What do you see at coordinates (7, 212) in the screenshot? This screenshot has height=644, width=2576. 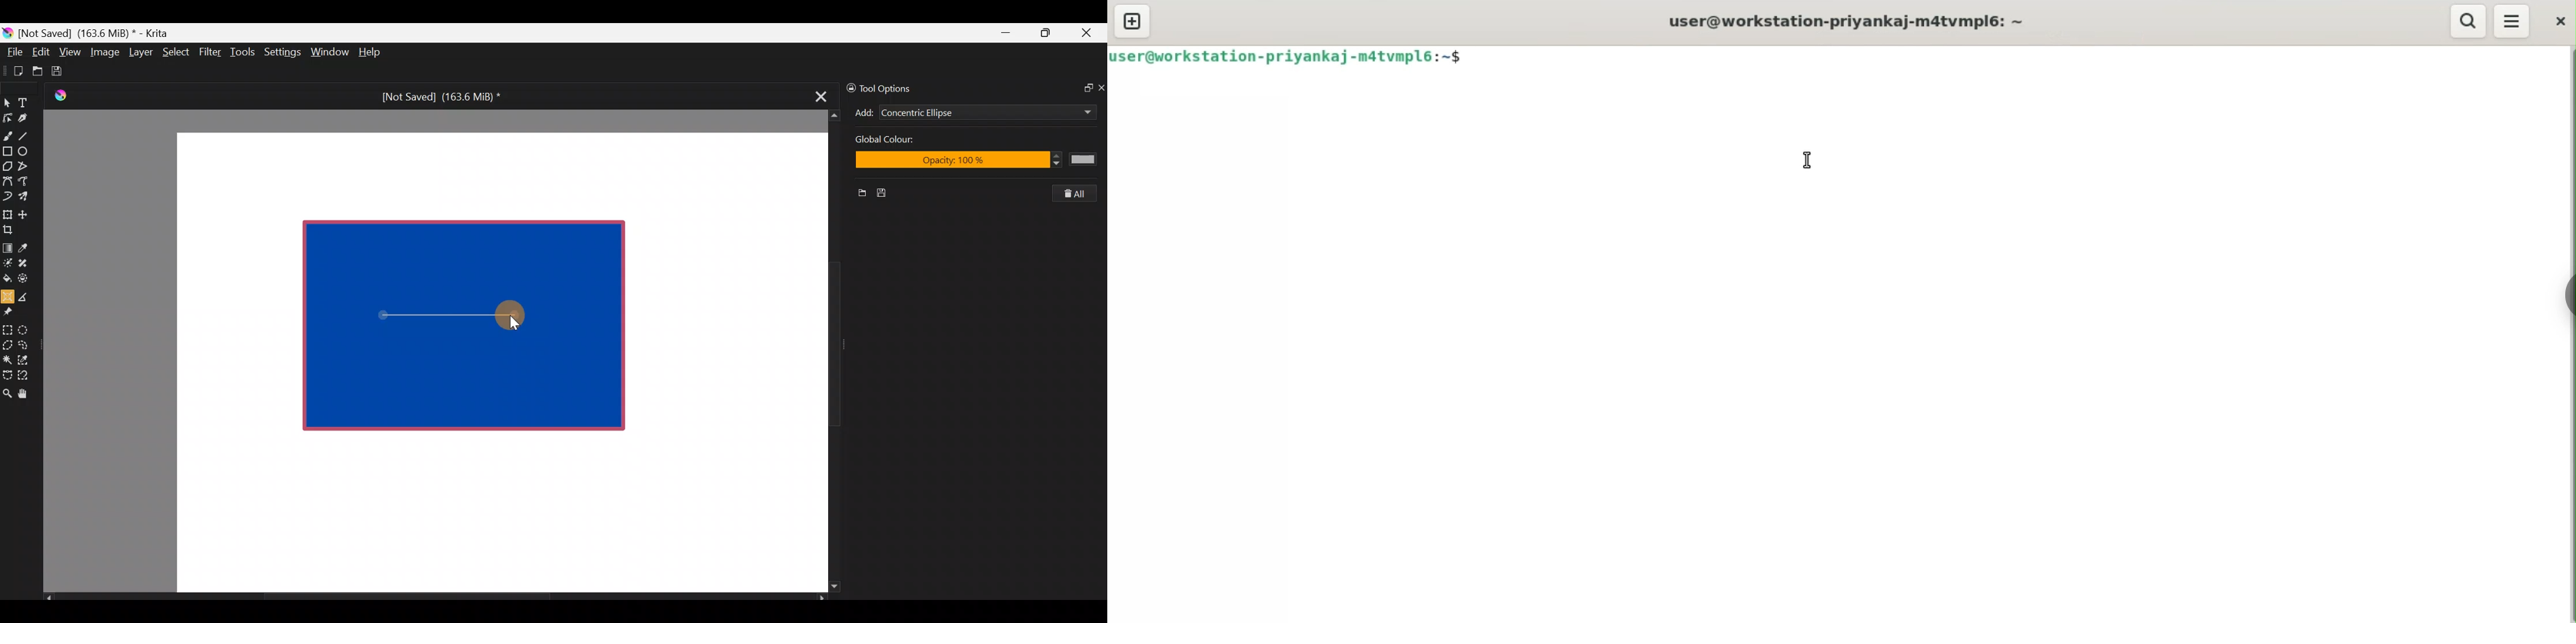 I see `Transform a layer/selection` at bounding box center [7, 212].